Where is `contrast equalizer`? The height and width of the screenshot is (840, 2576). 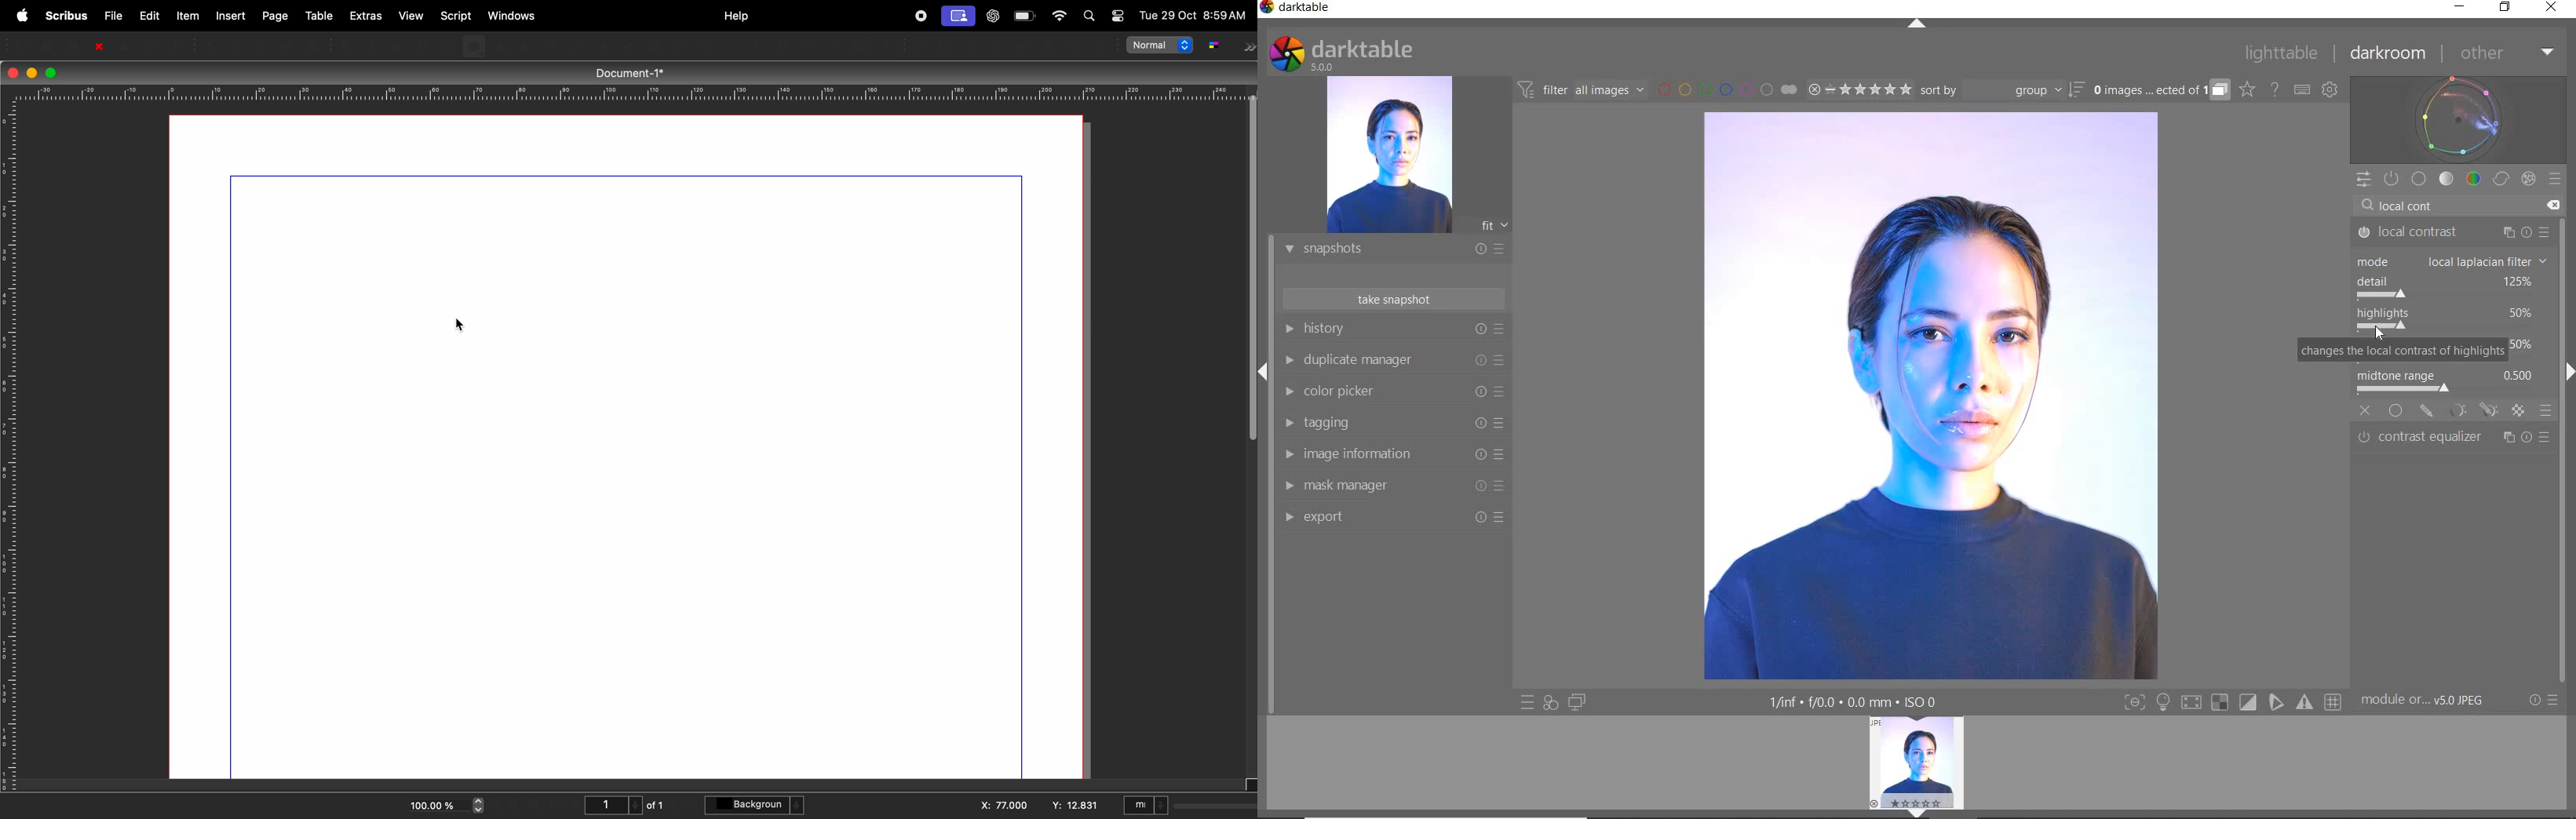
contrast equalizer is located at coordinates (2455, 438).